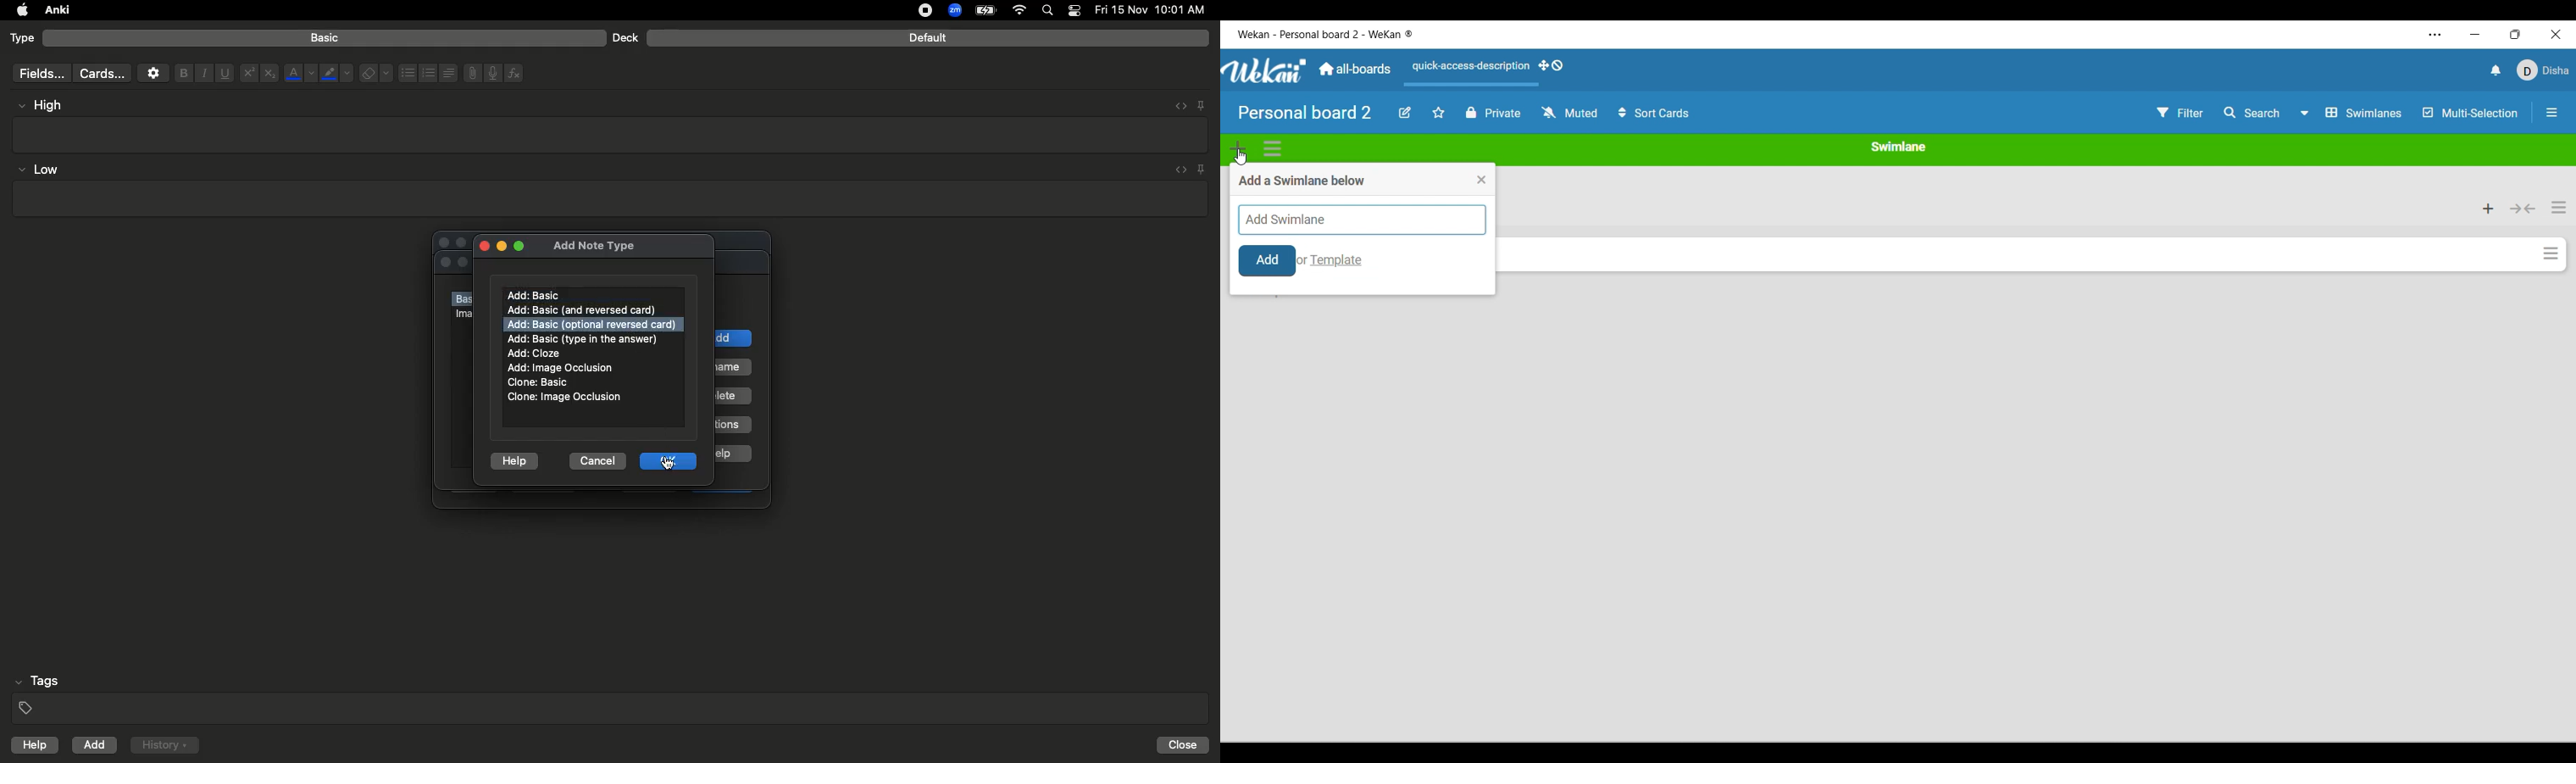 The height and width of the screenshot is (784, 2576). What do you see at coordinates (671, 460) in the screenshot?
I see `Ok` at bounding box center [671, 460].